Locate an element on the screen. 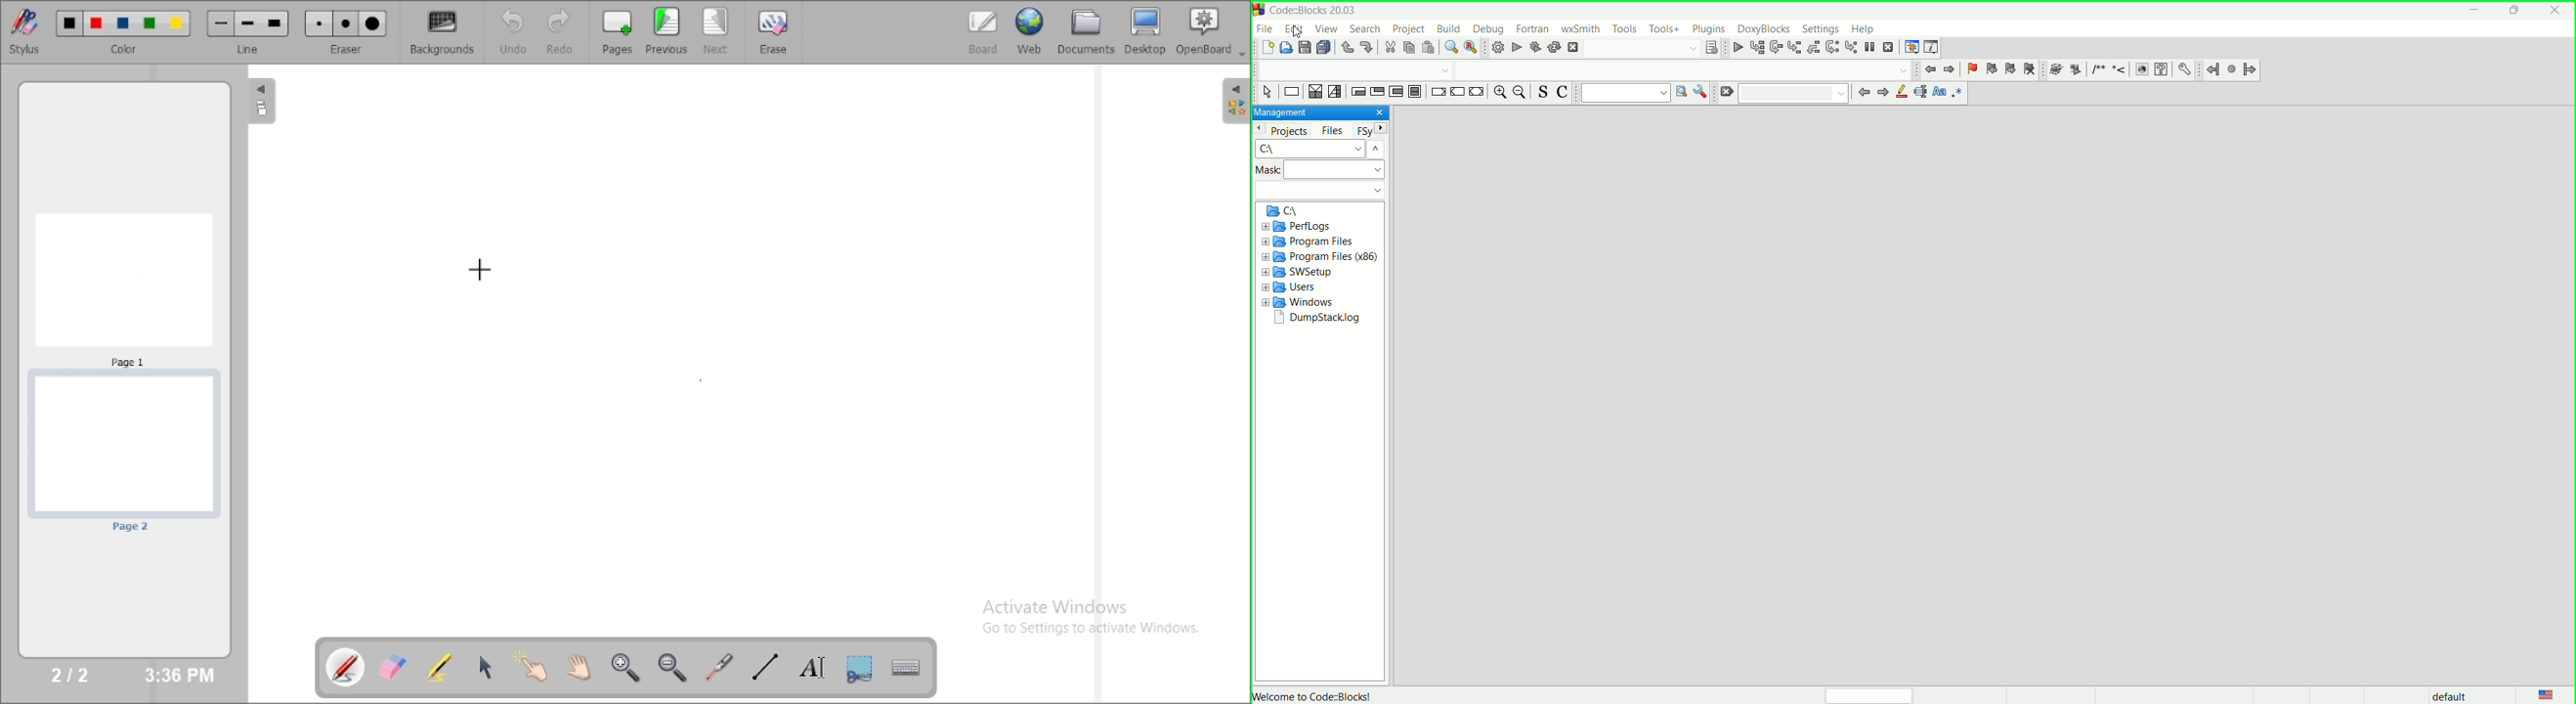 The height and width of the screenshot is (728, 2576). C:\ is located at coordinates (1322, 149).